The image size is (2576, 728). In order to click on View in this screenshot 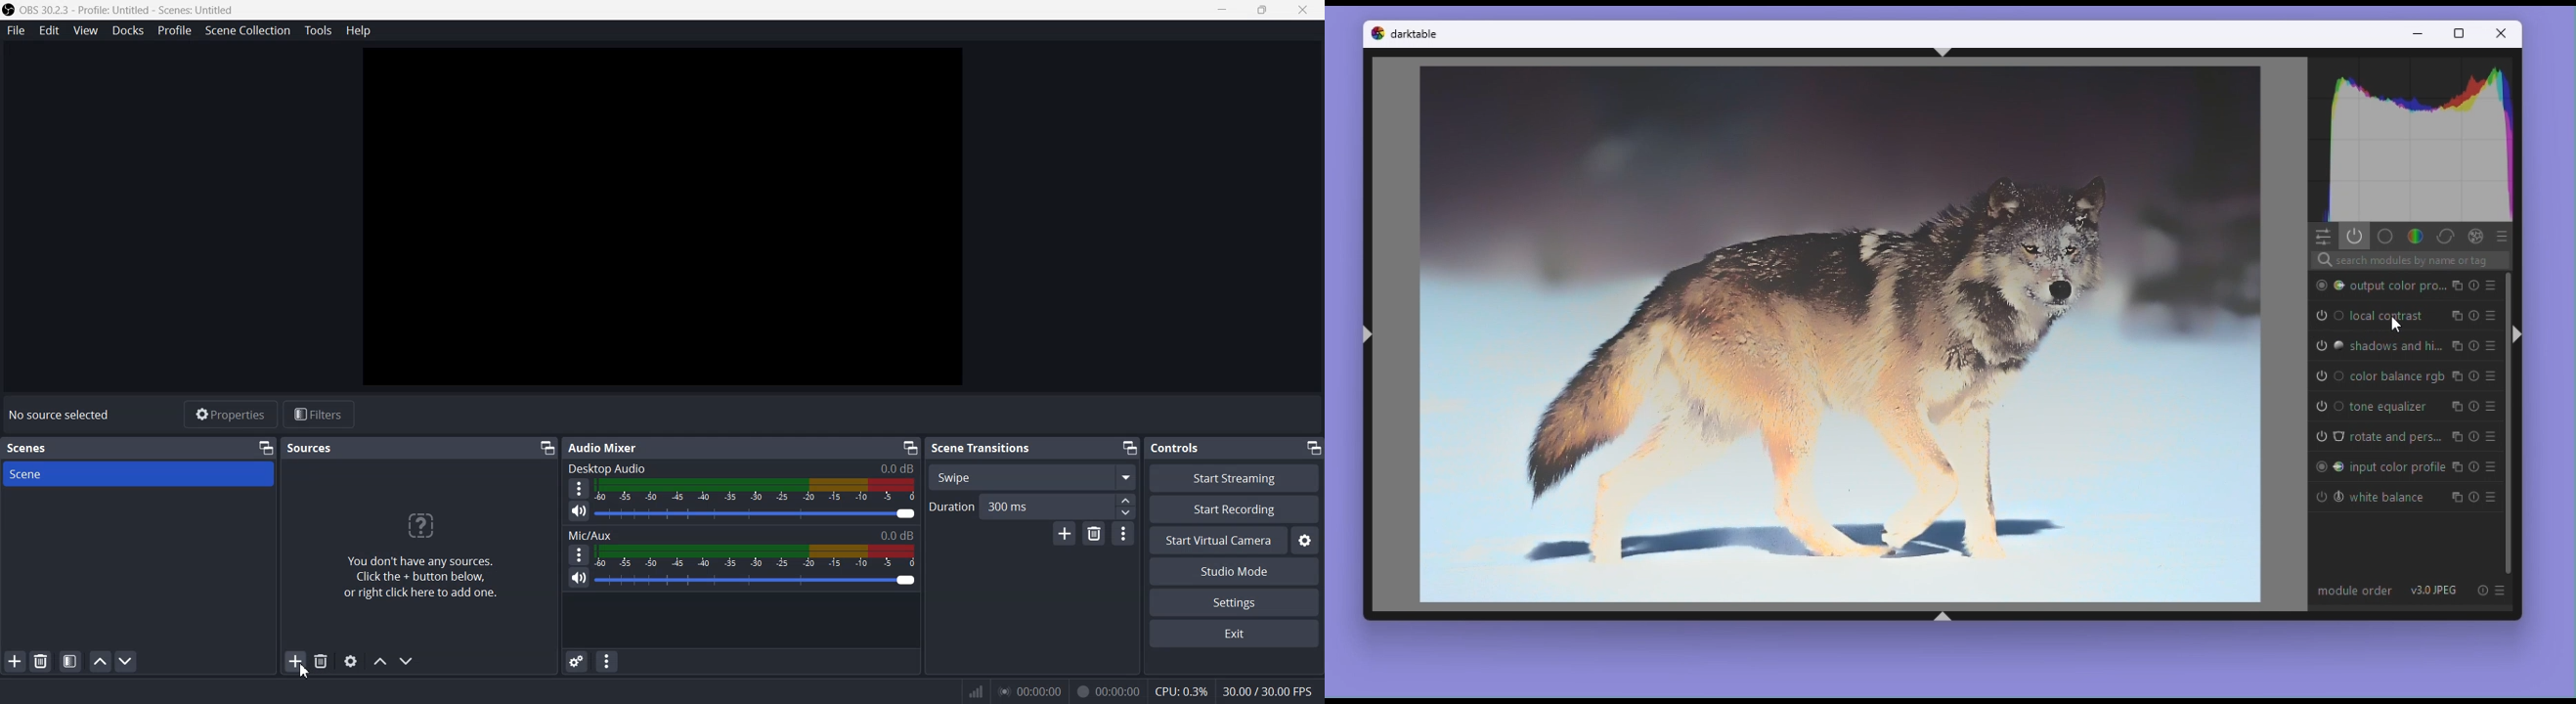, I will do `click(86, 30)`.